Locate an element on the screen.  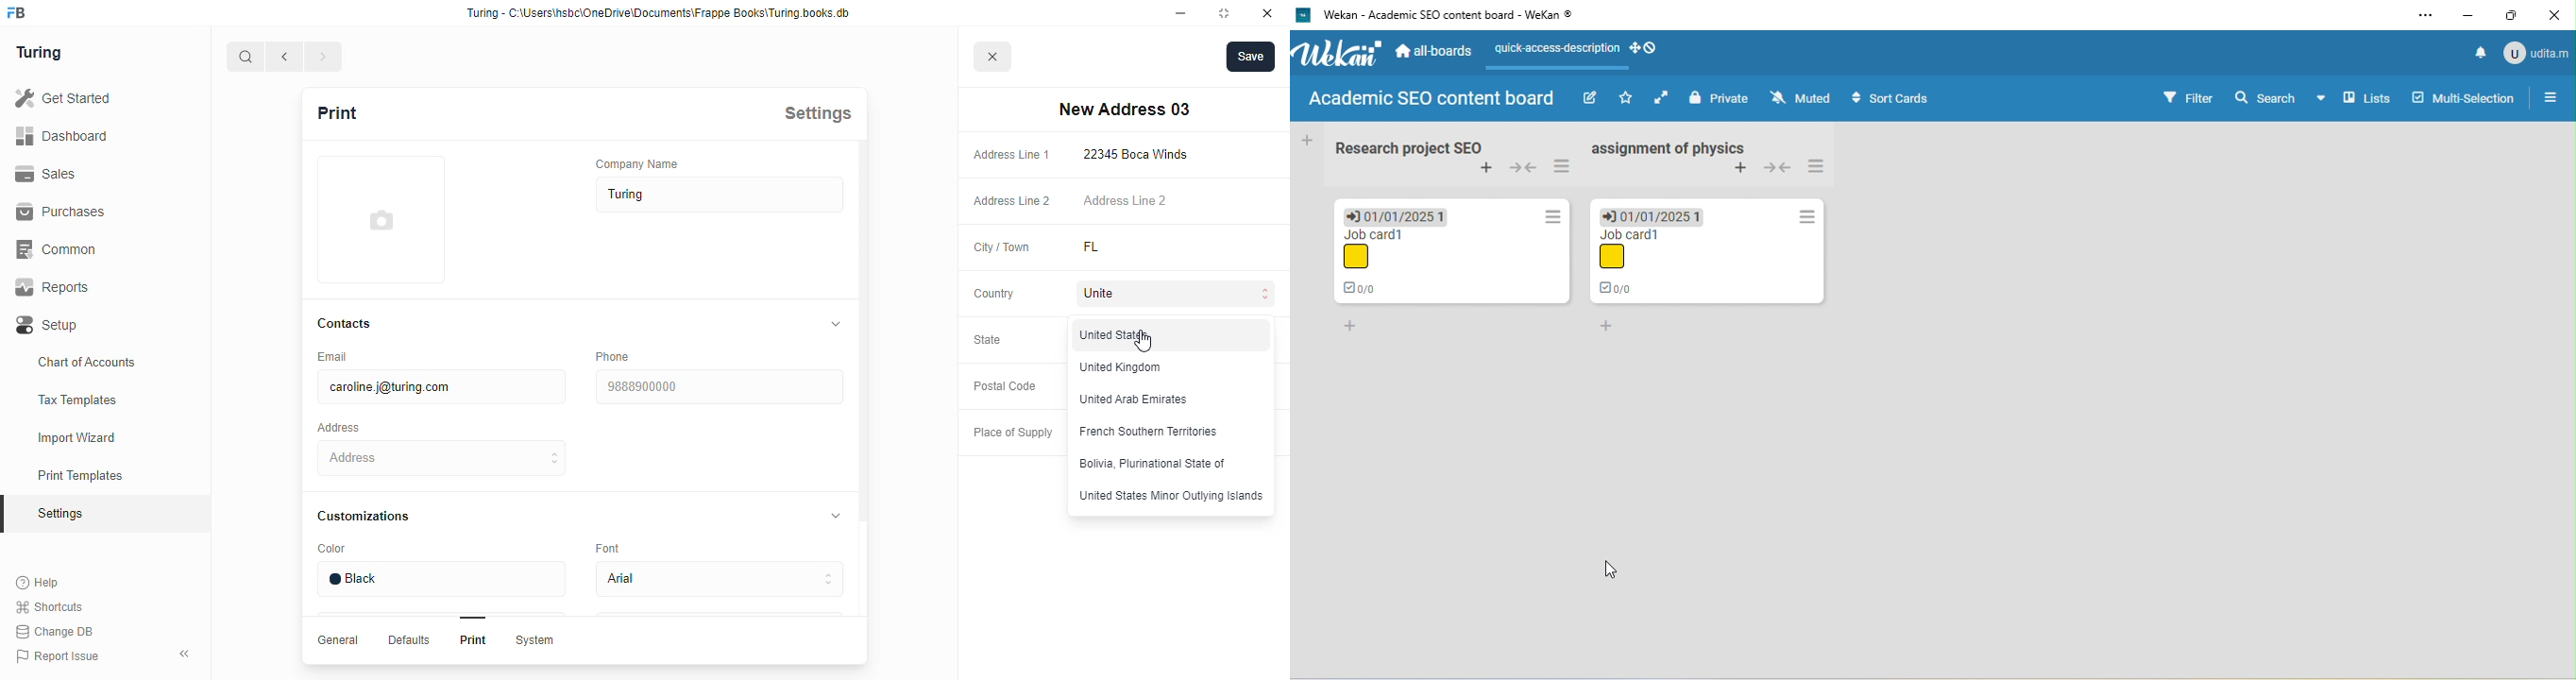
lists is located at coordinates (2366, 99).